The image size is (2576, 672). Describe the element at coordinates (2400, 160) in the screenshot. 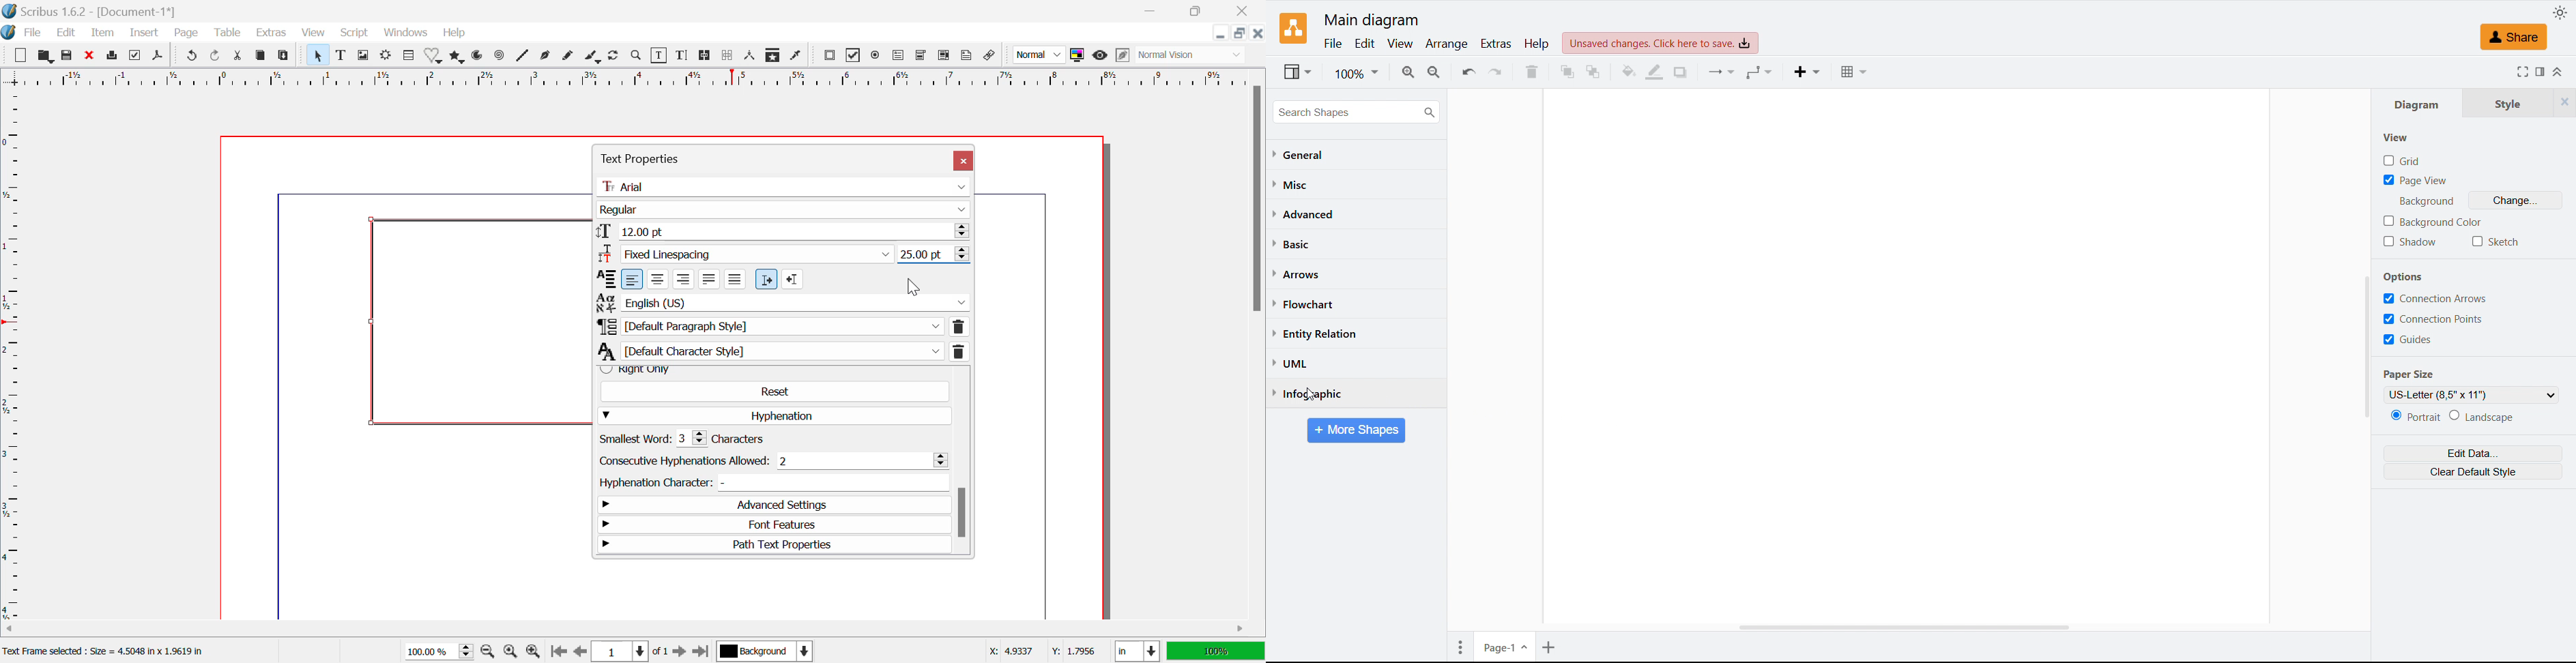

I see `grid ` at that location.